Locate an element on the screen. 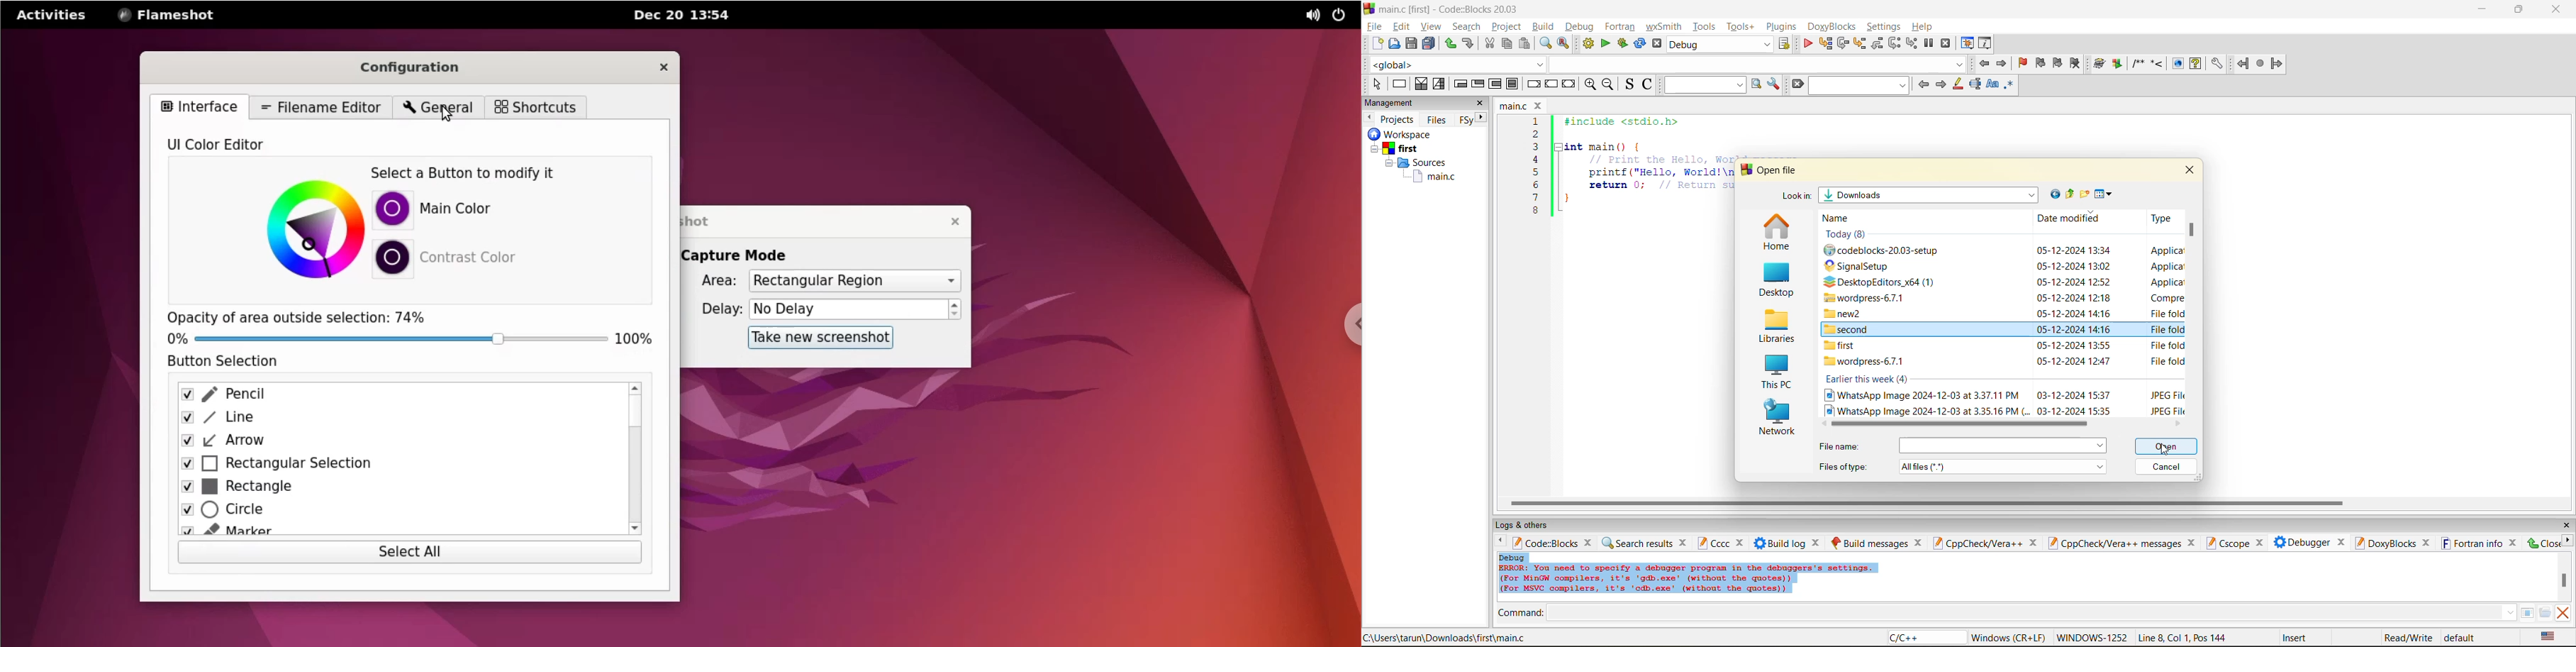 This screenshot has width=2576, height=672. save all is located at coordinates (1429, 44).